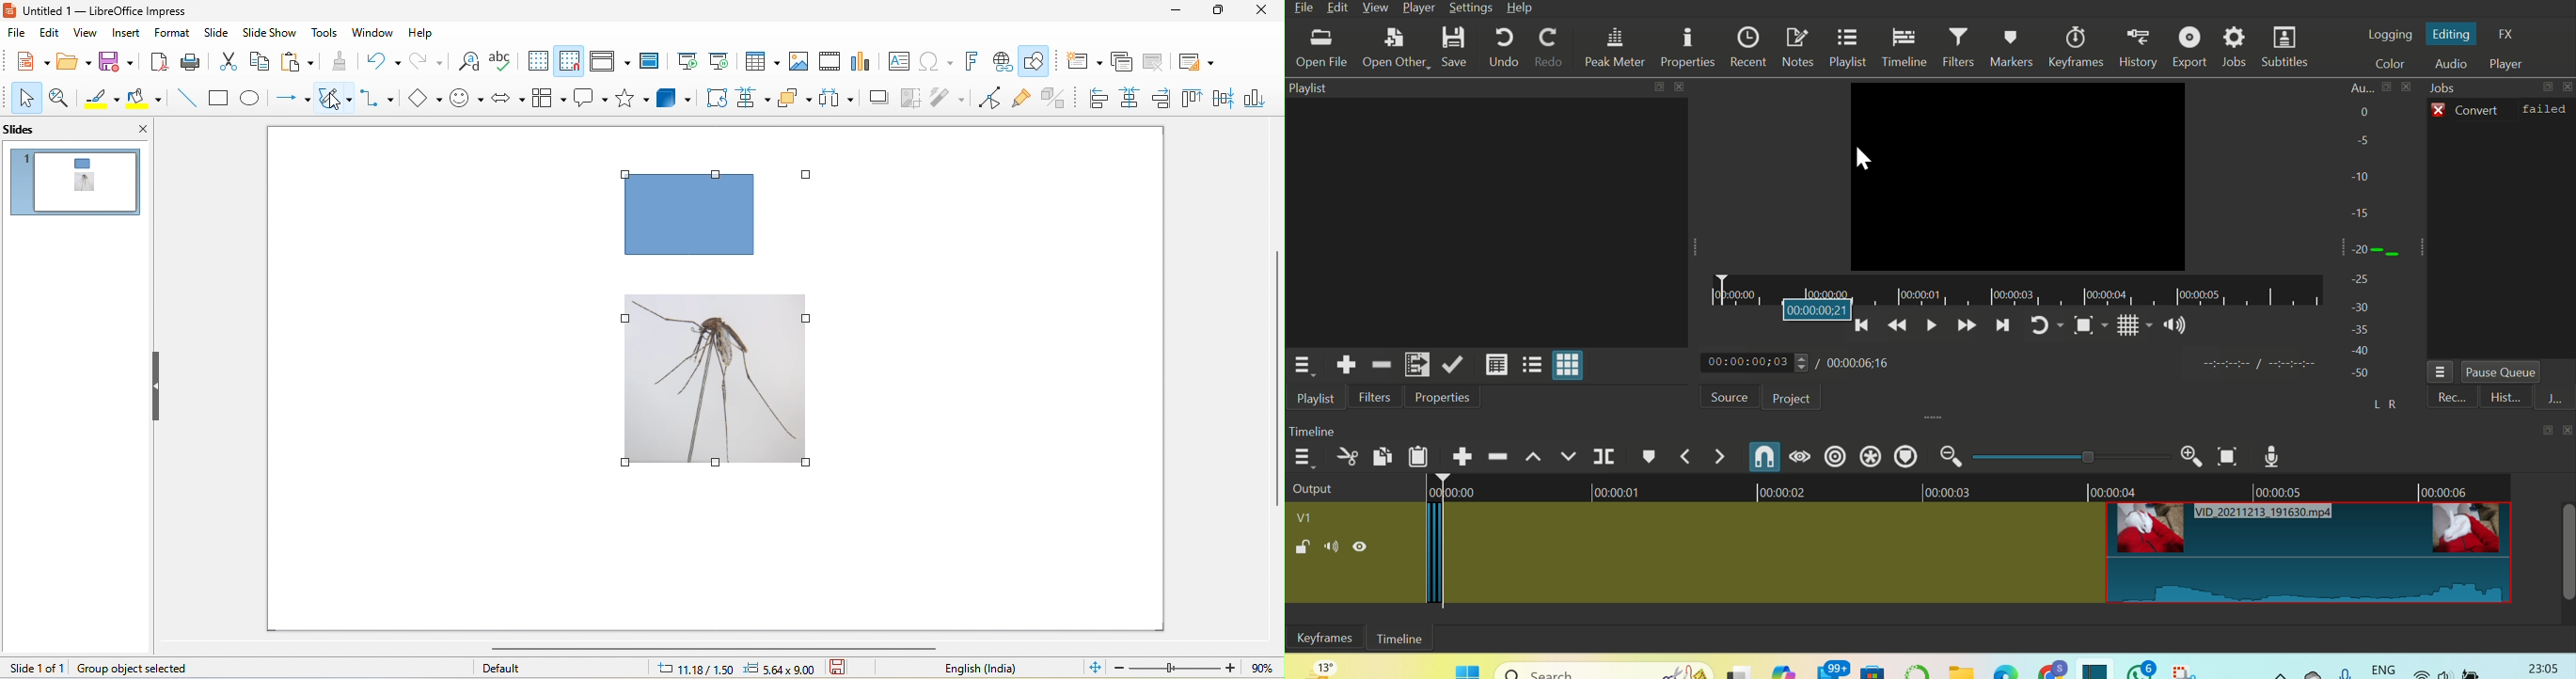 This screenshot has width=2576, height=700. What do you see at coordinates (718, 100) in the screenshot?
I see `rotate` at bounding box center [718, 100].